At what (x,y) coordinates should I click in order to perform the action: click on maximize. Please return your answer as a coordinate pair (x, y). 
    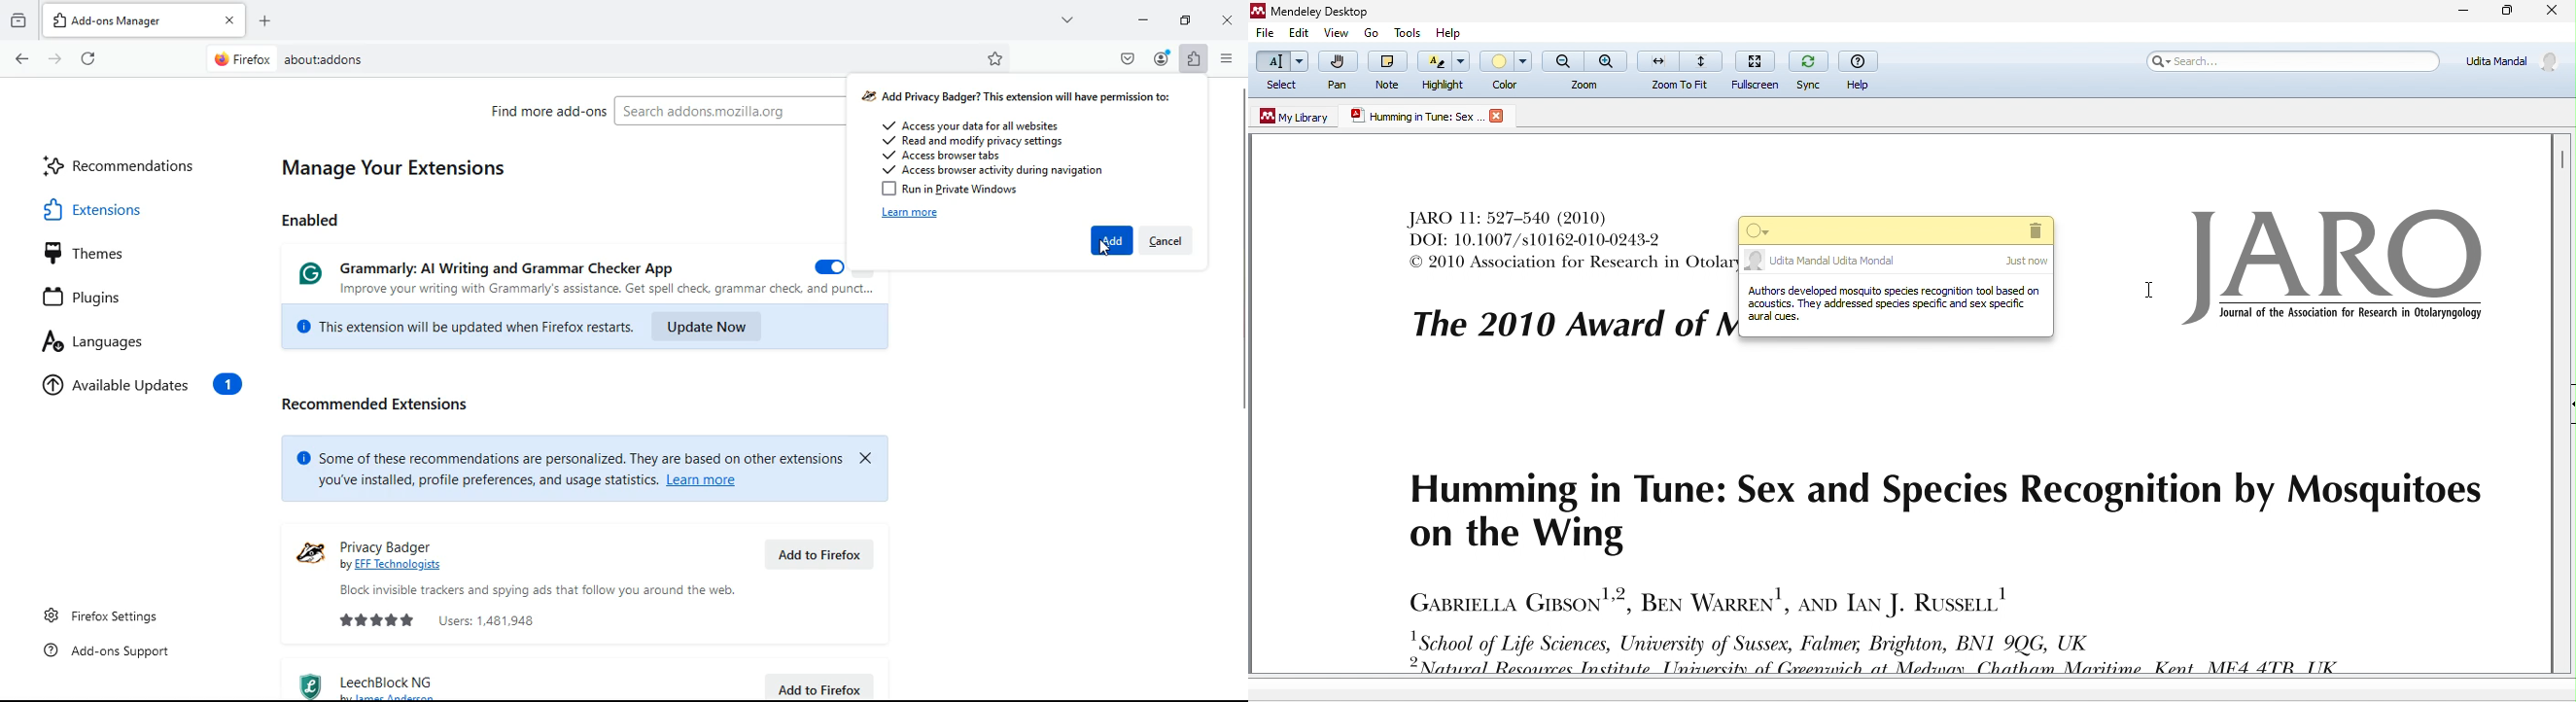
    Looking at the image, I should click on (1183, 20).